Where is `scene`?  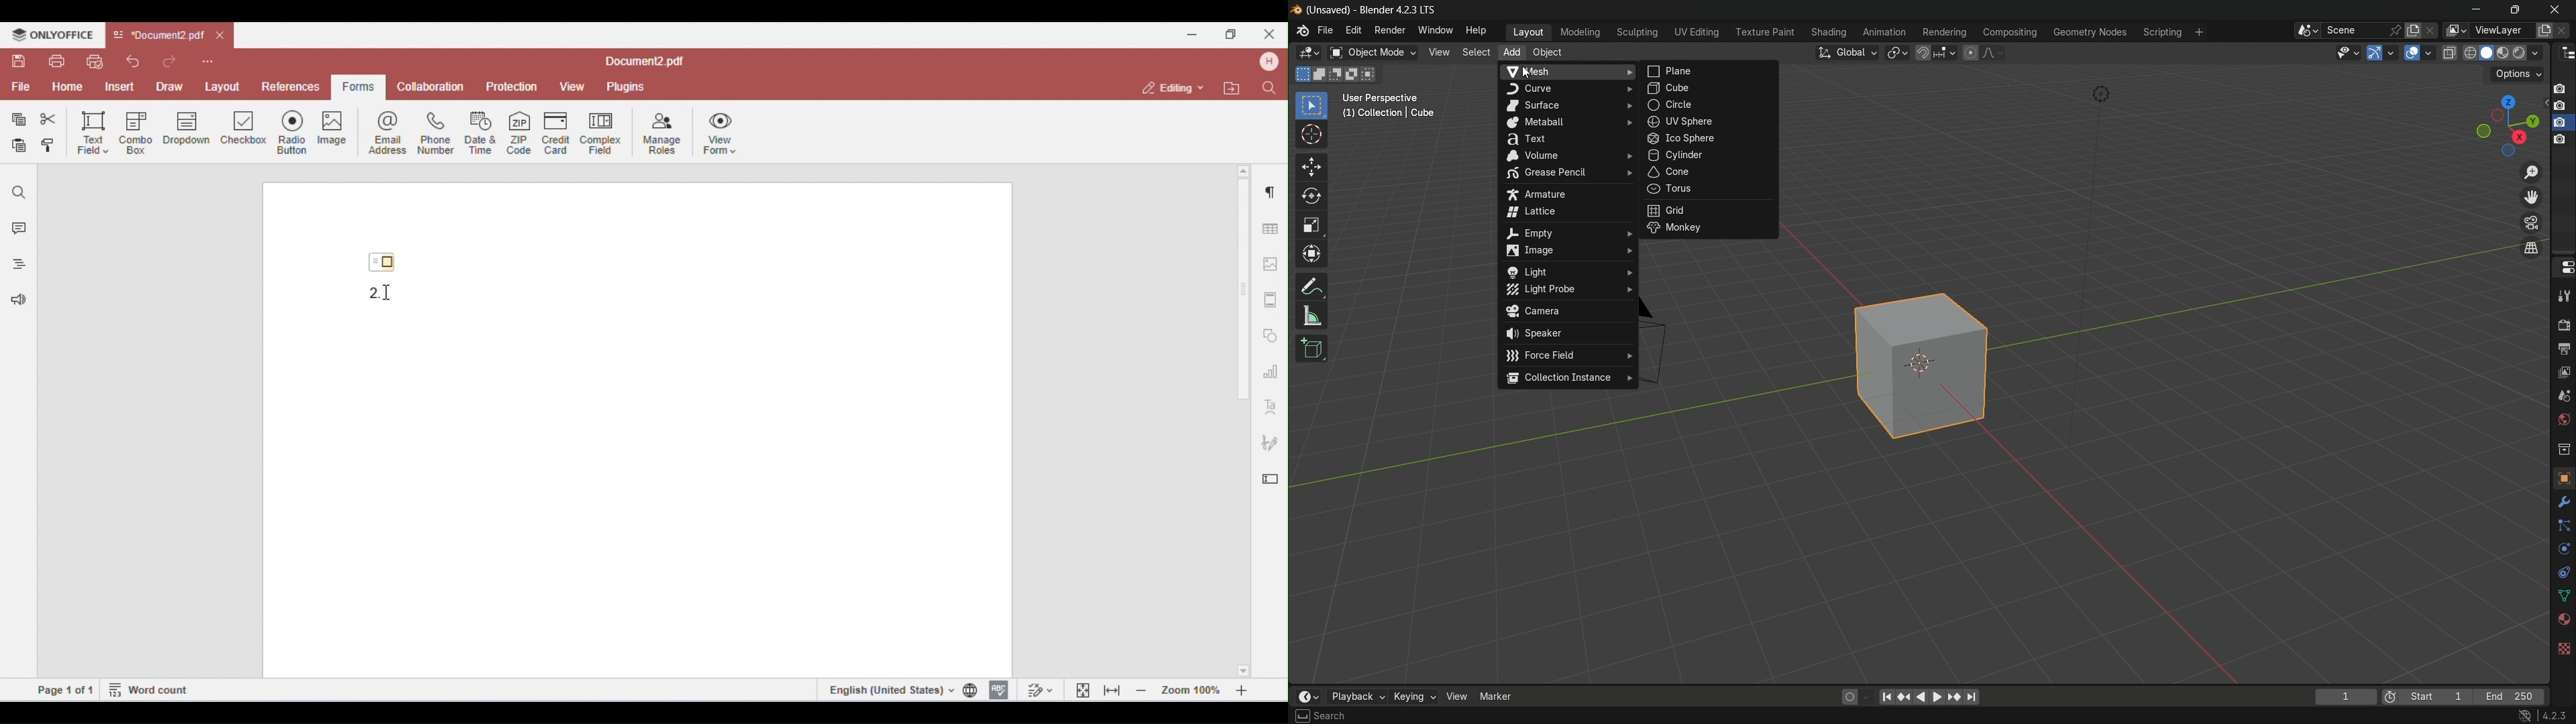 scene is located at coordinates (2563, 399).